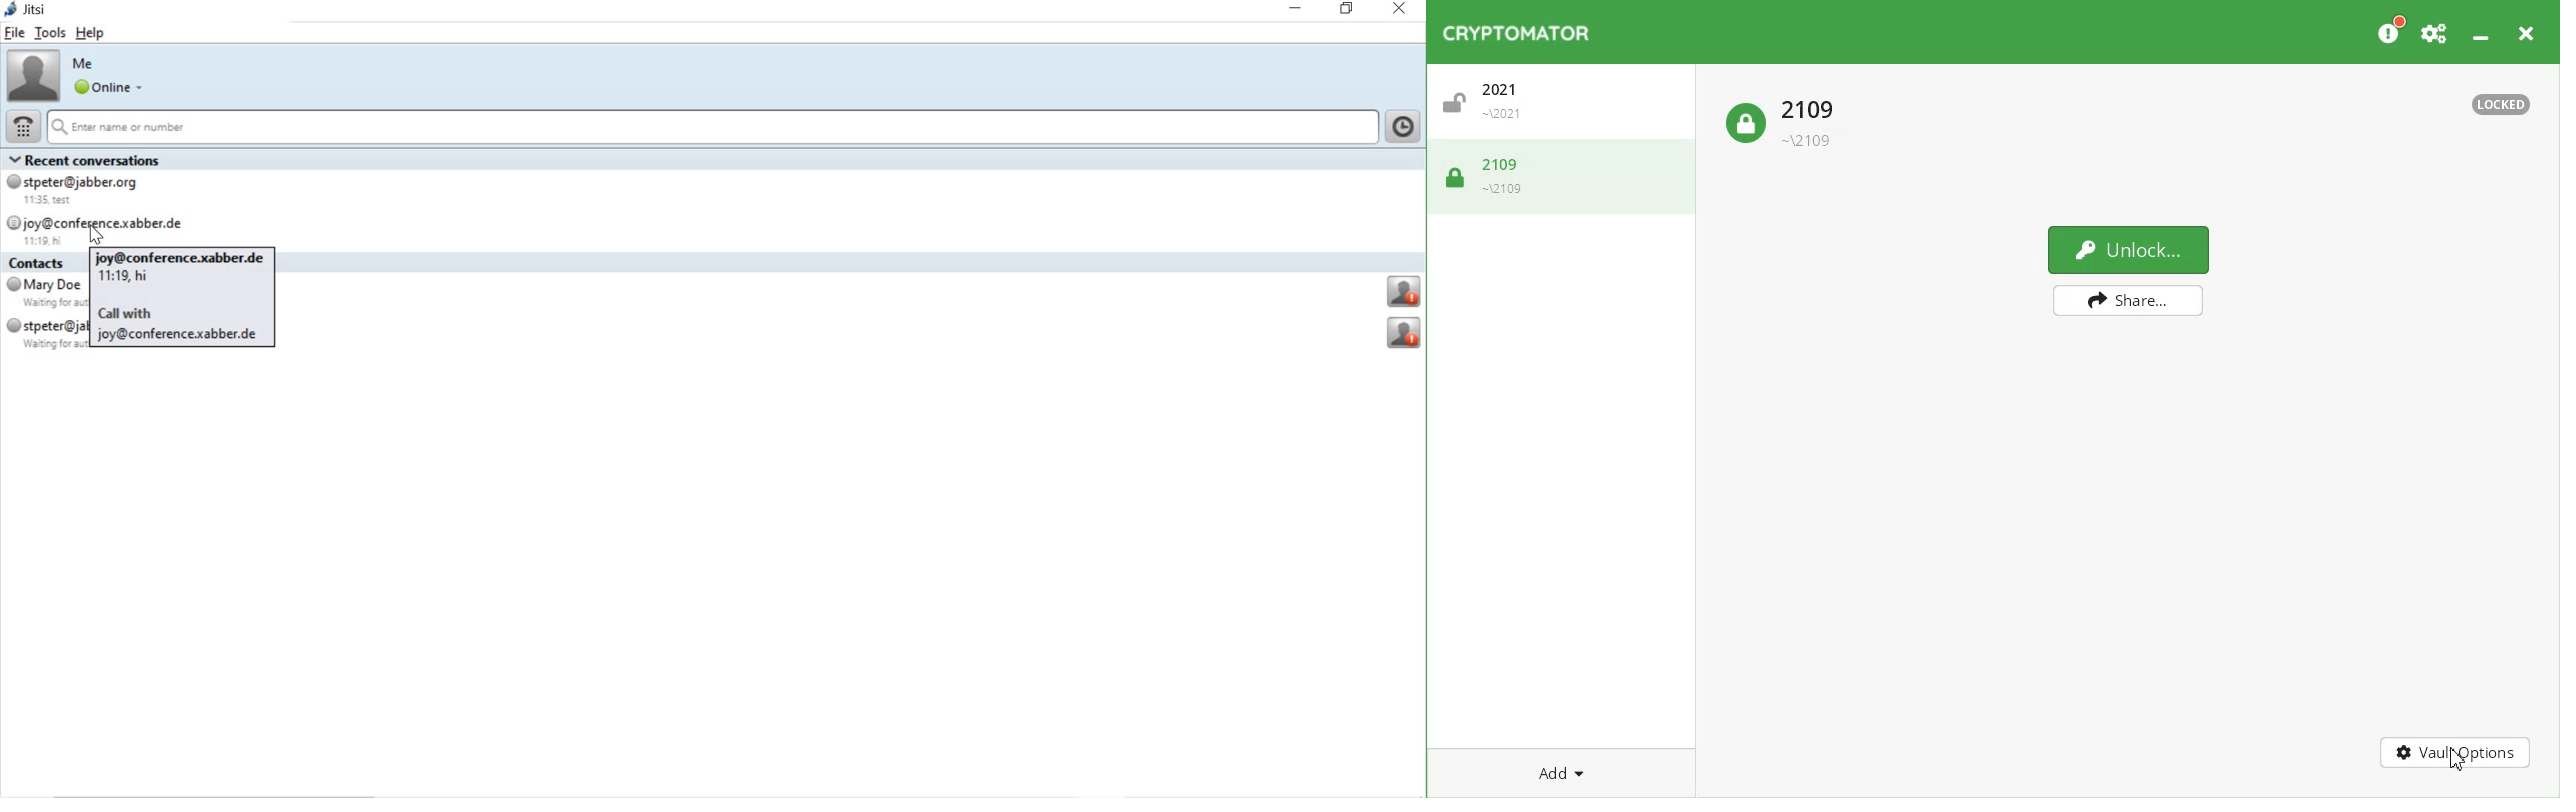 This screenshot has width=2576, height=812. Describe the element at coordinates (1298, 8) in the screenshot. I see `minimize` at that location.